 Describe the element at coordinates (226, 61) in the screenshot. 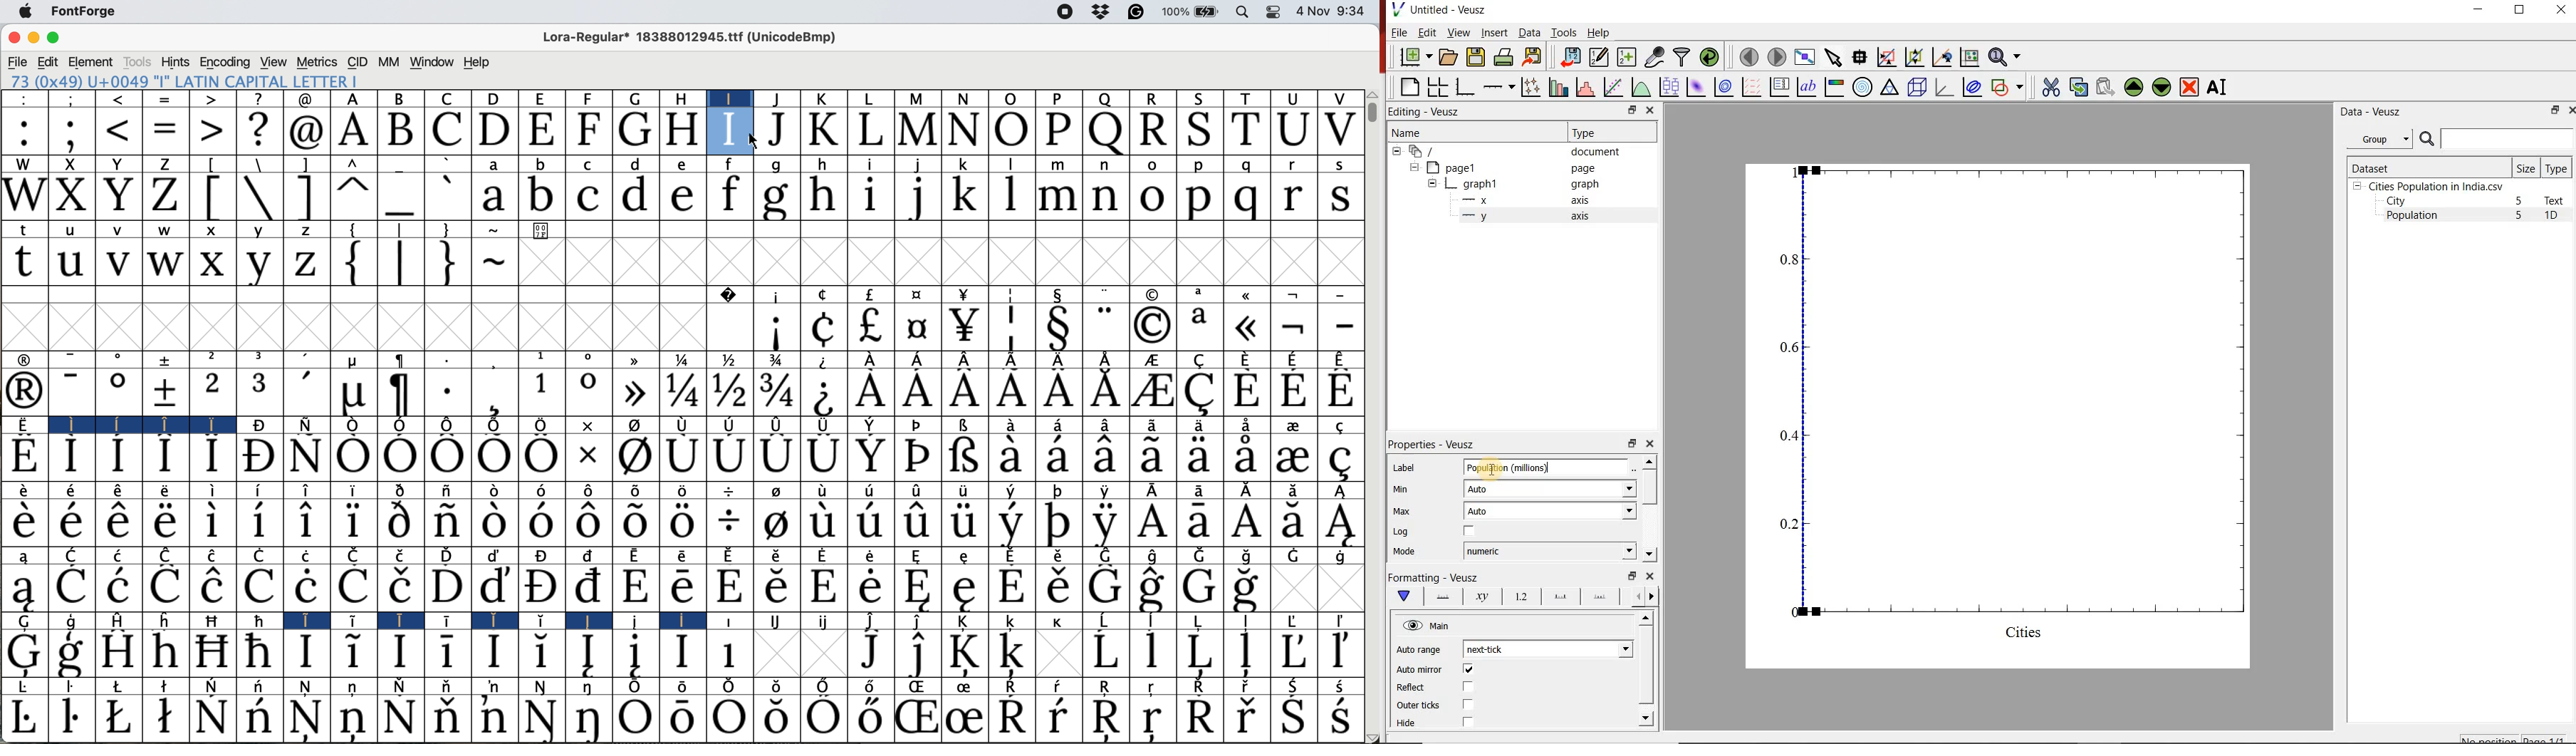

I see `encoding` at that location.